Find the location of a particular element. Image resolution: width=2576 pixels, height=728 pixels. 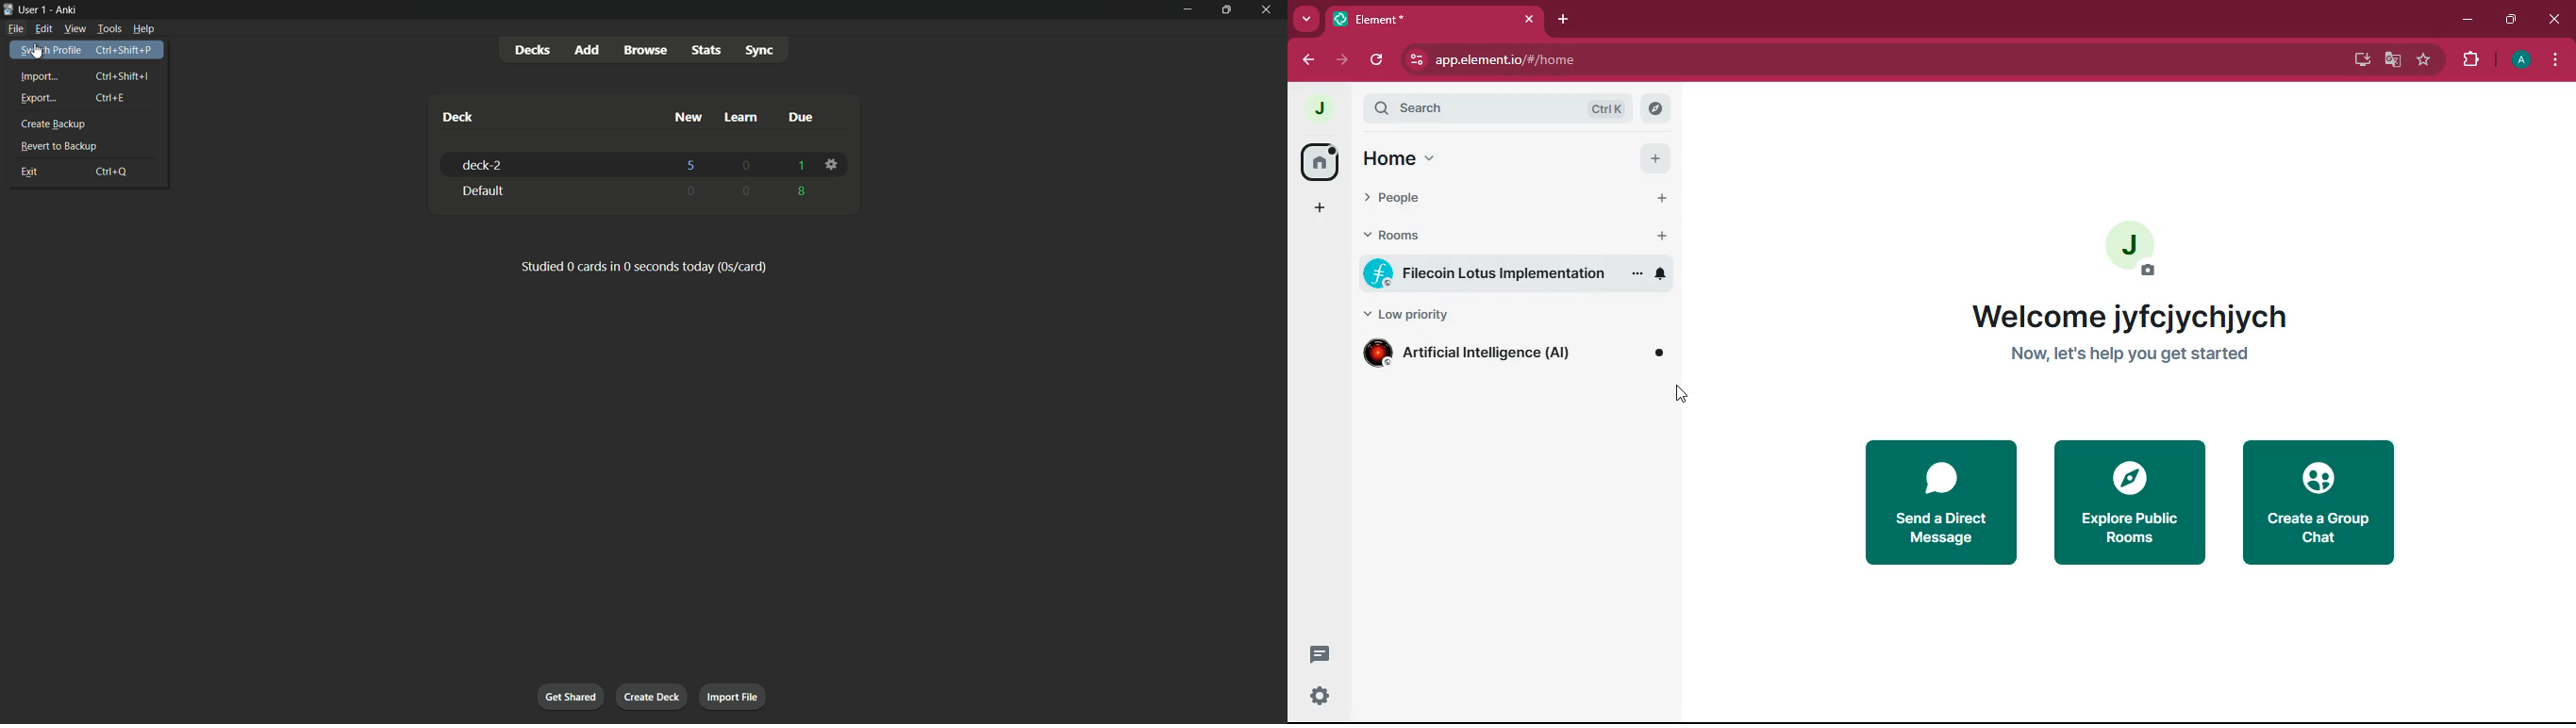

profile is located at coordinates (2523, 61).